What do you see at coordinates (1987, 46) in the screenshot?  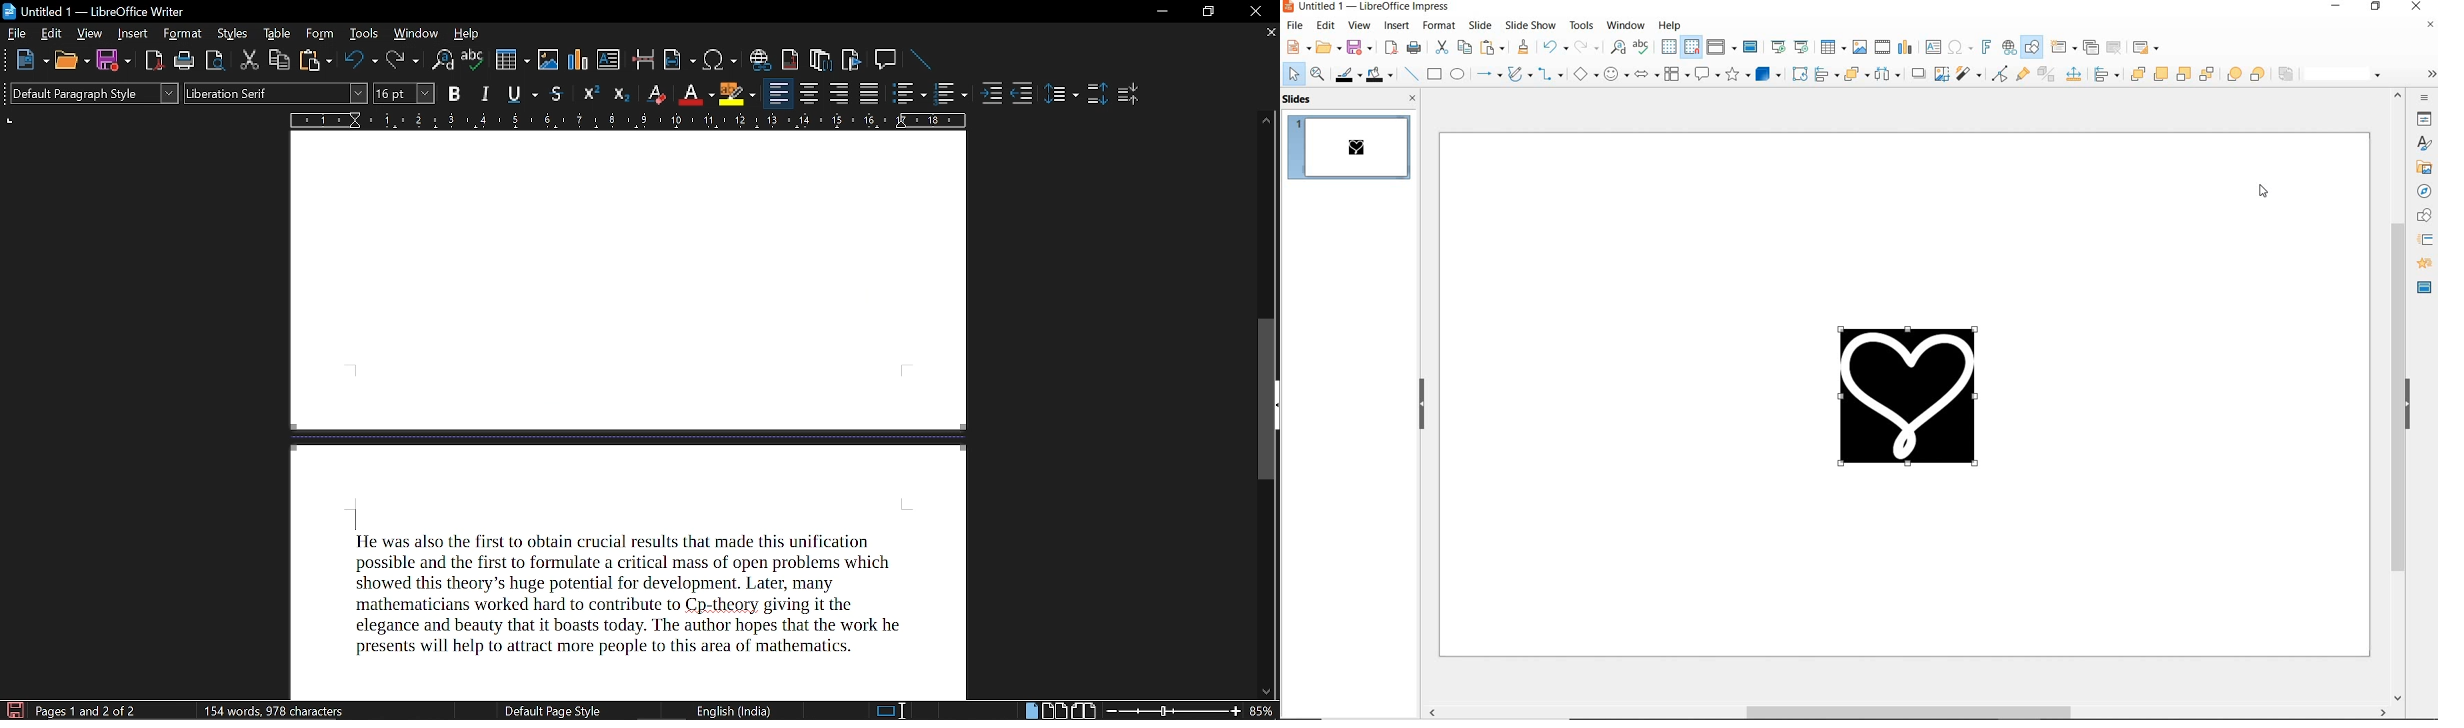 I see `insert fontwork text` at bounding box center [1987, 46].